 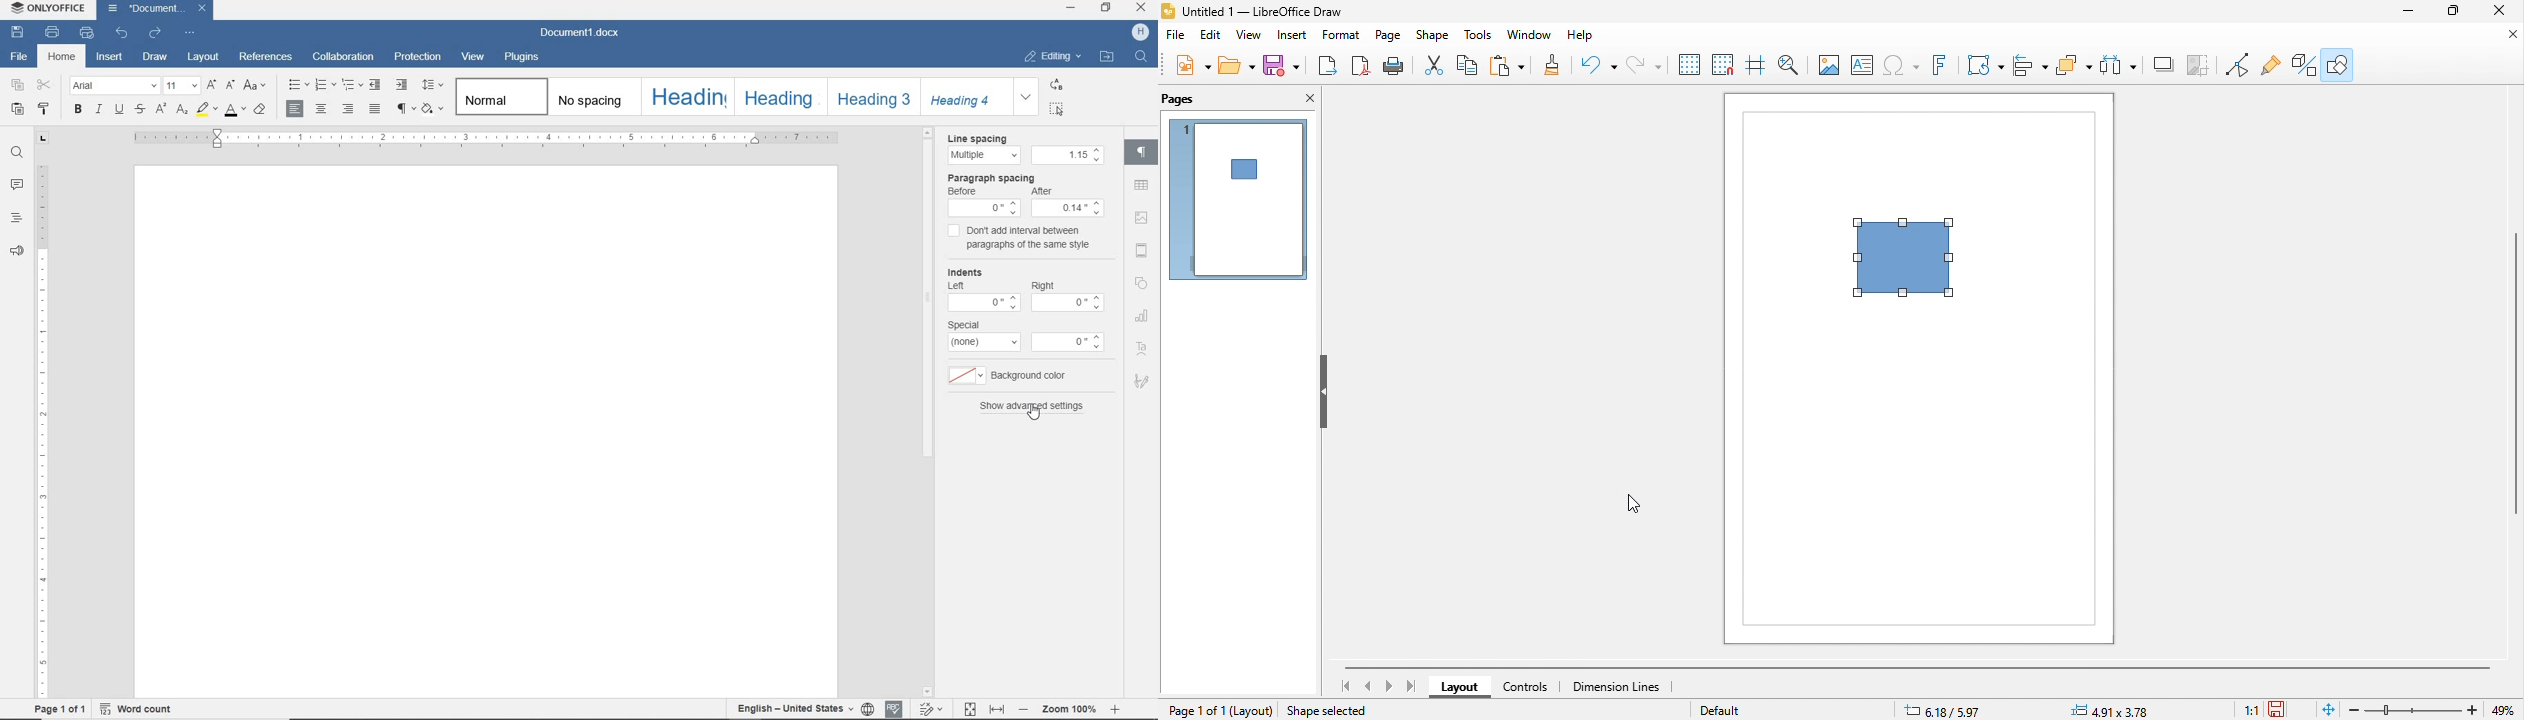 What do you see at coordinates (137, 710) in the screenshot?
I see `word count` at bounding box center [137, 710].